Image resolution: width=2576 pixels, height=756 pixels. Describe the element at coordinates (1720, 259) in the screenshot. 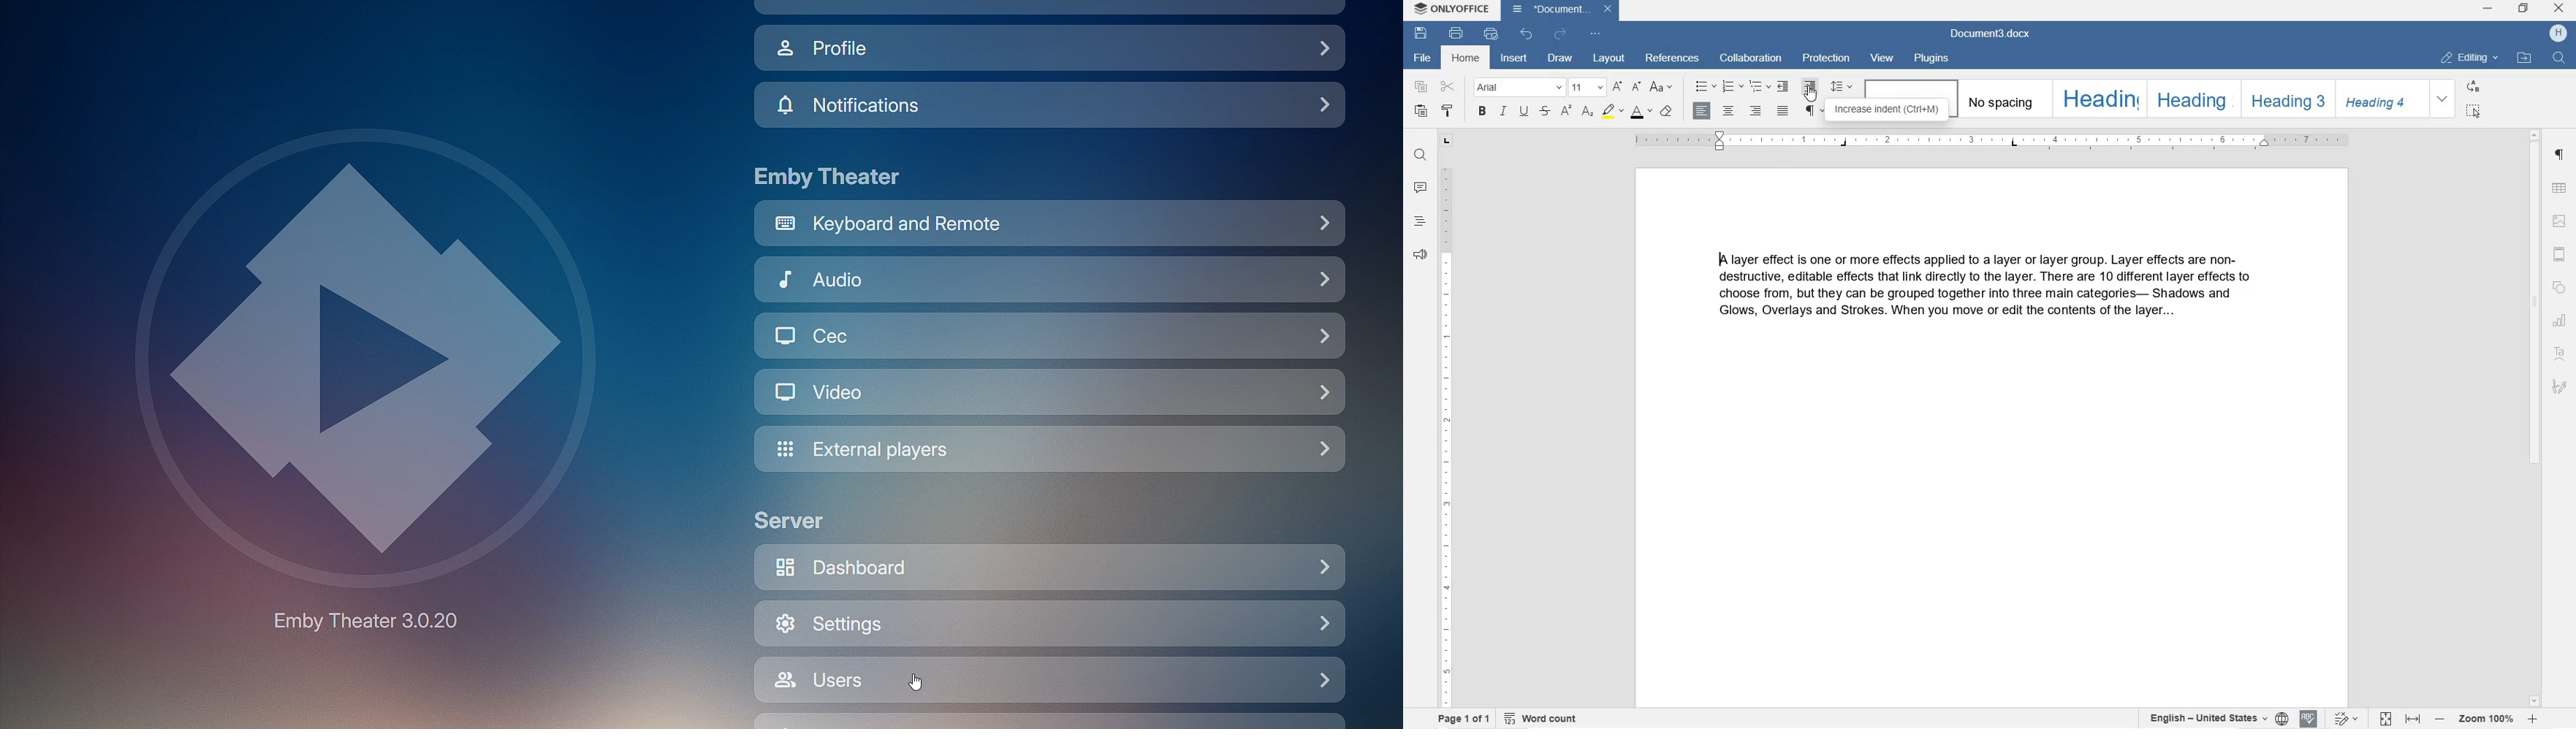

I see `TEXT EDITOR POSITION` at that location.